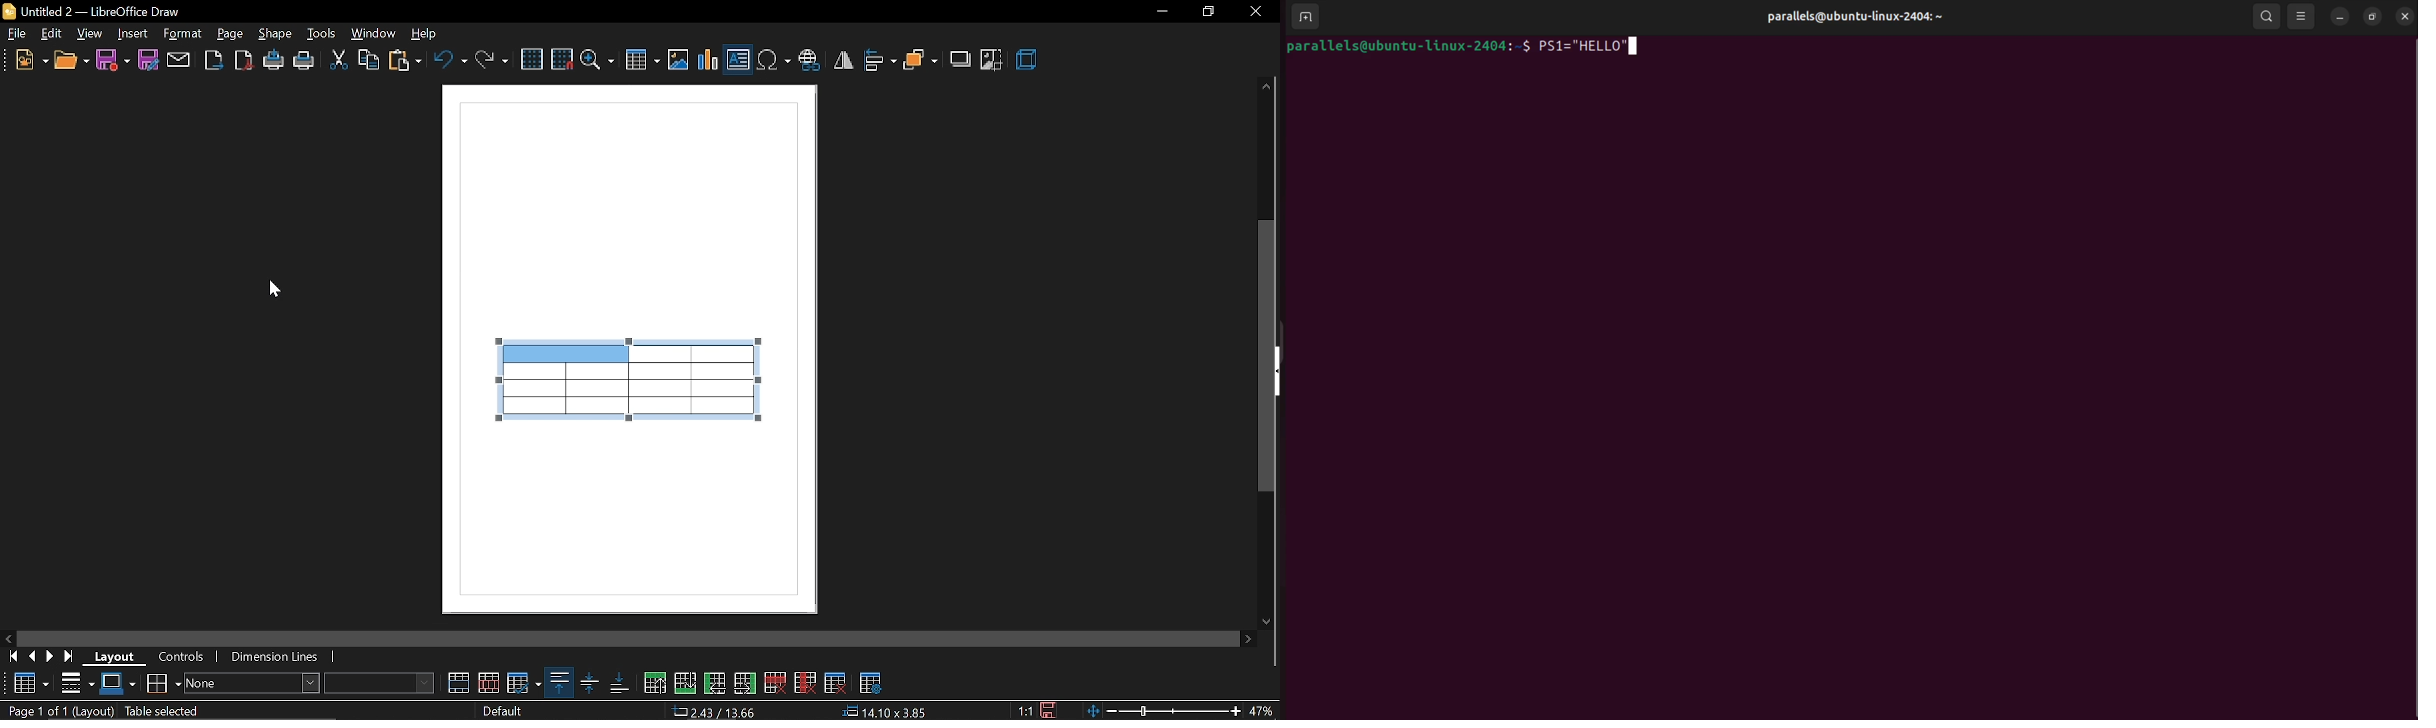  I want to click on page, so click(230, 30).